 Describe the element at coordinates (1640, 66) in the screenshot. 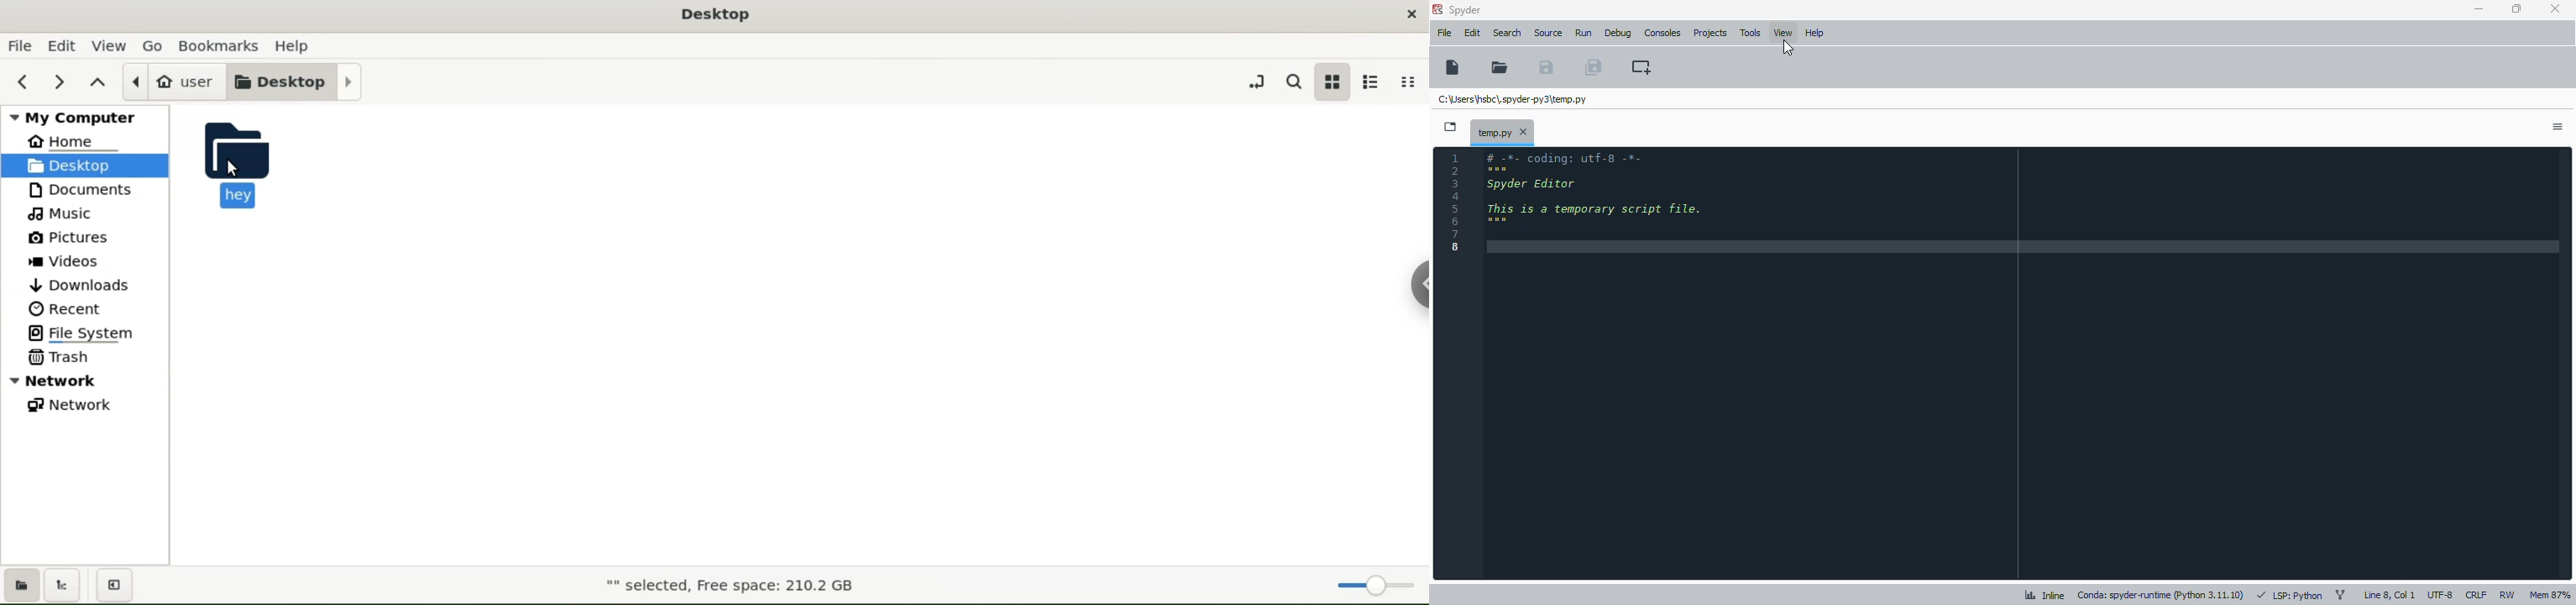

I see `create new cell at the current line` at that location.